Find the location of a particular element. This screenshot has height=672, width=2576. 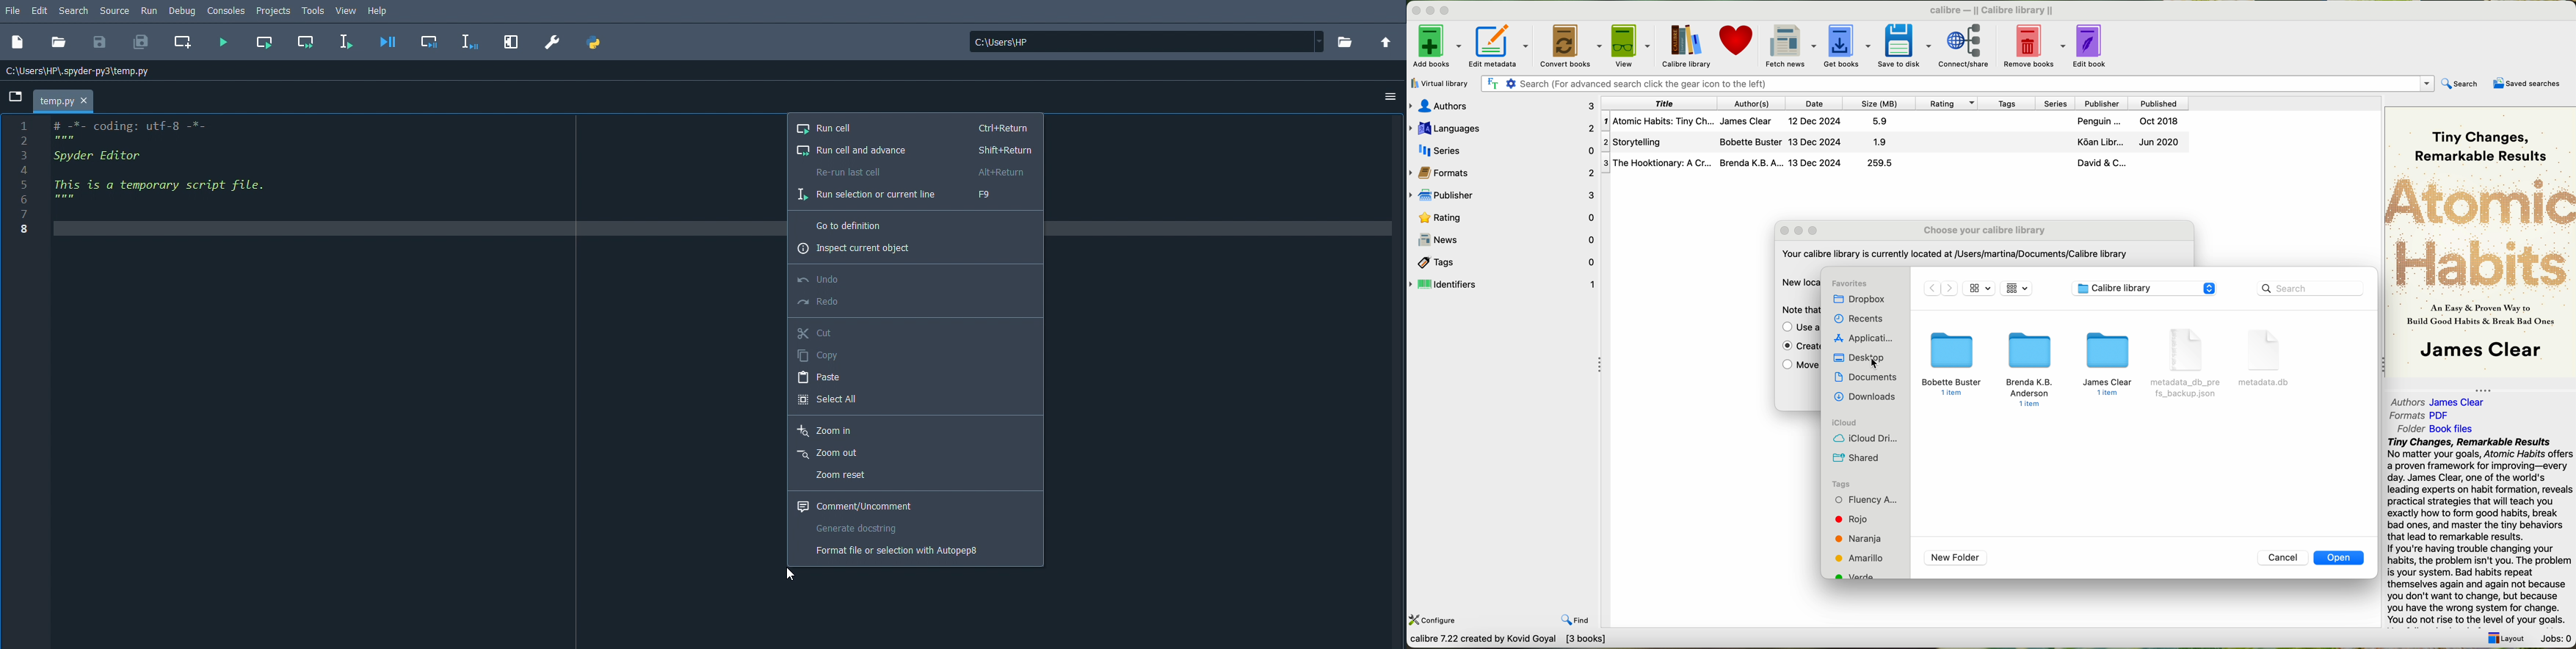

Second Storytelling is located at coordinates (1896, 143).